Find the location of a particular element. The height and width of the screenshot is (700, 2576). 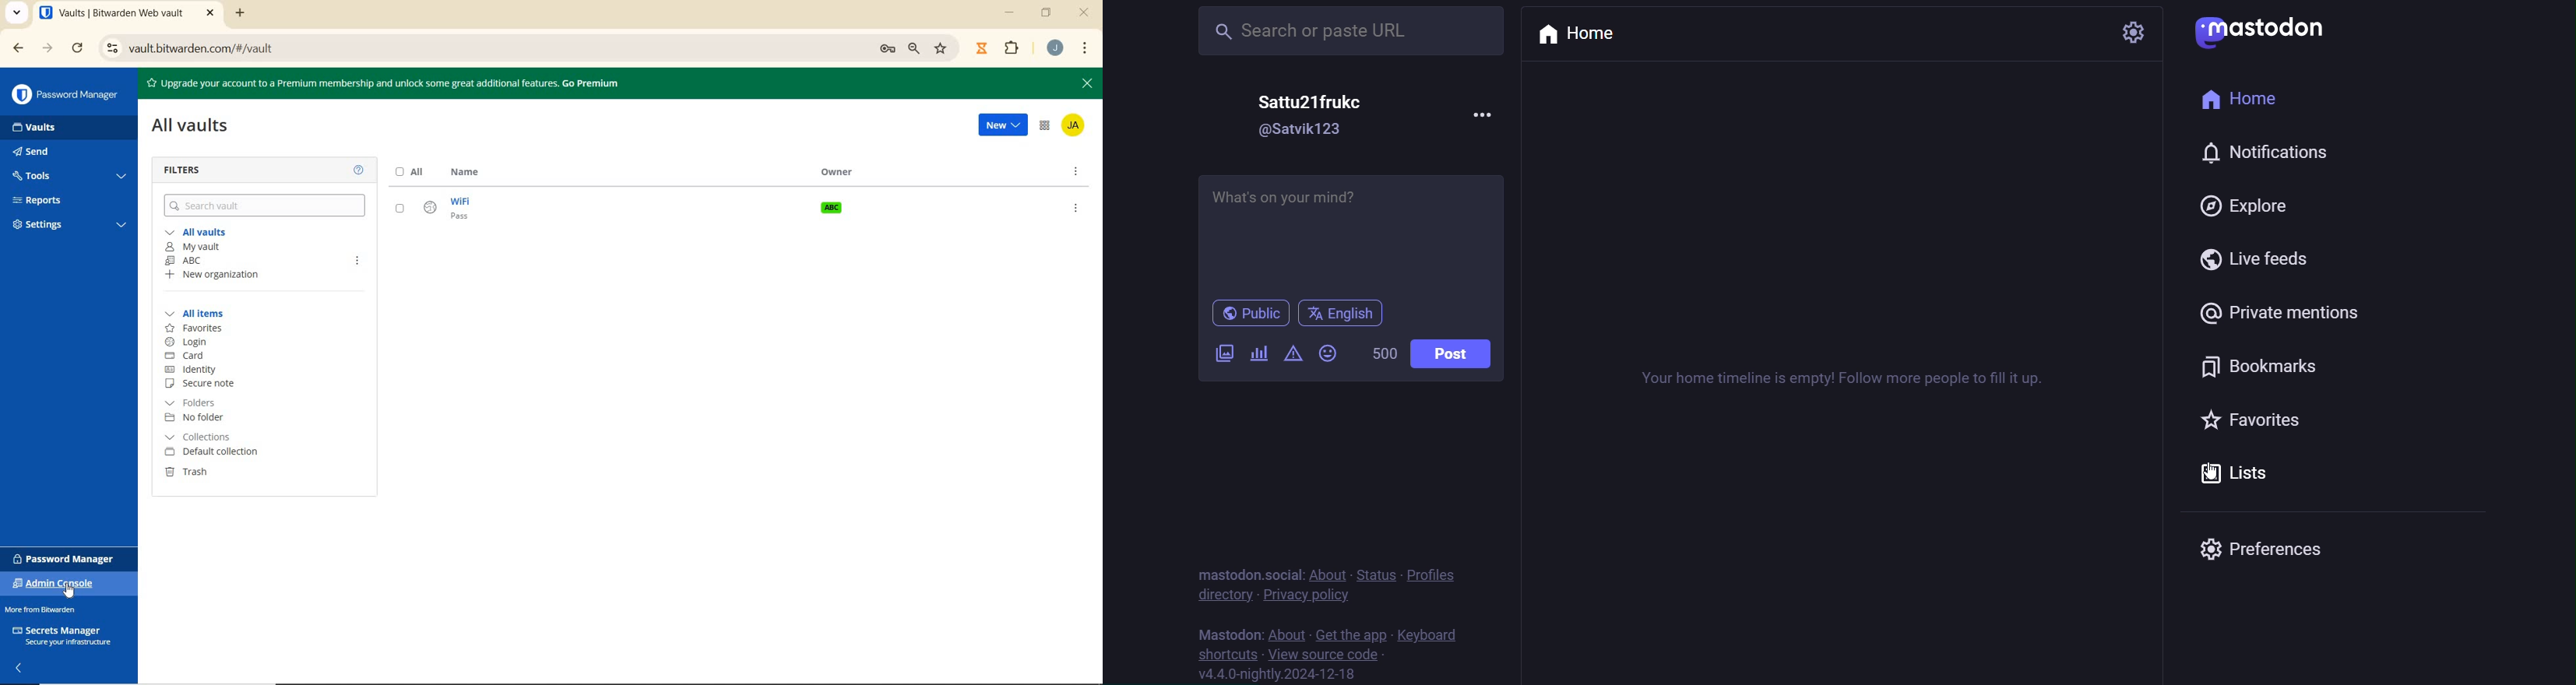

RESTORE DOWN is located at coordinates (1048, 15).